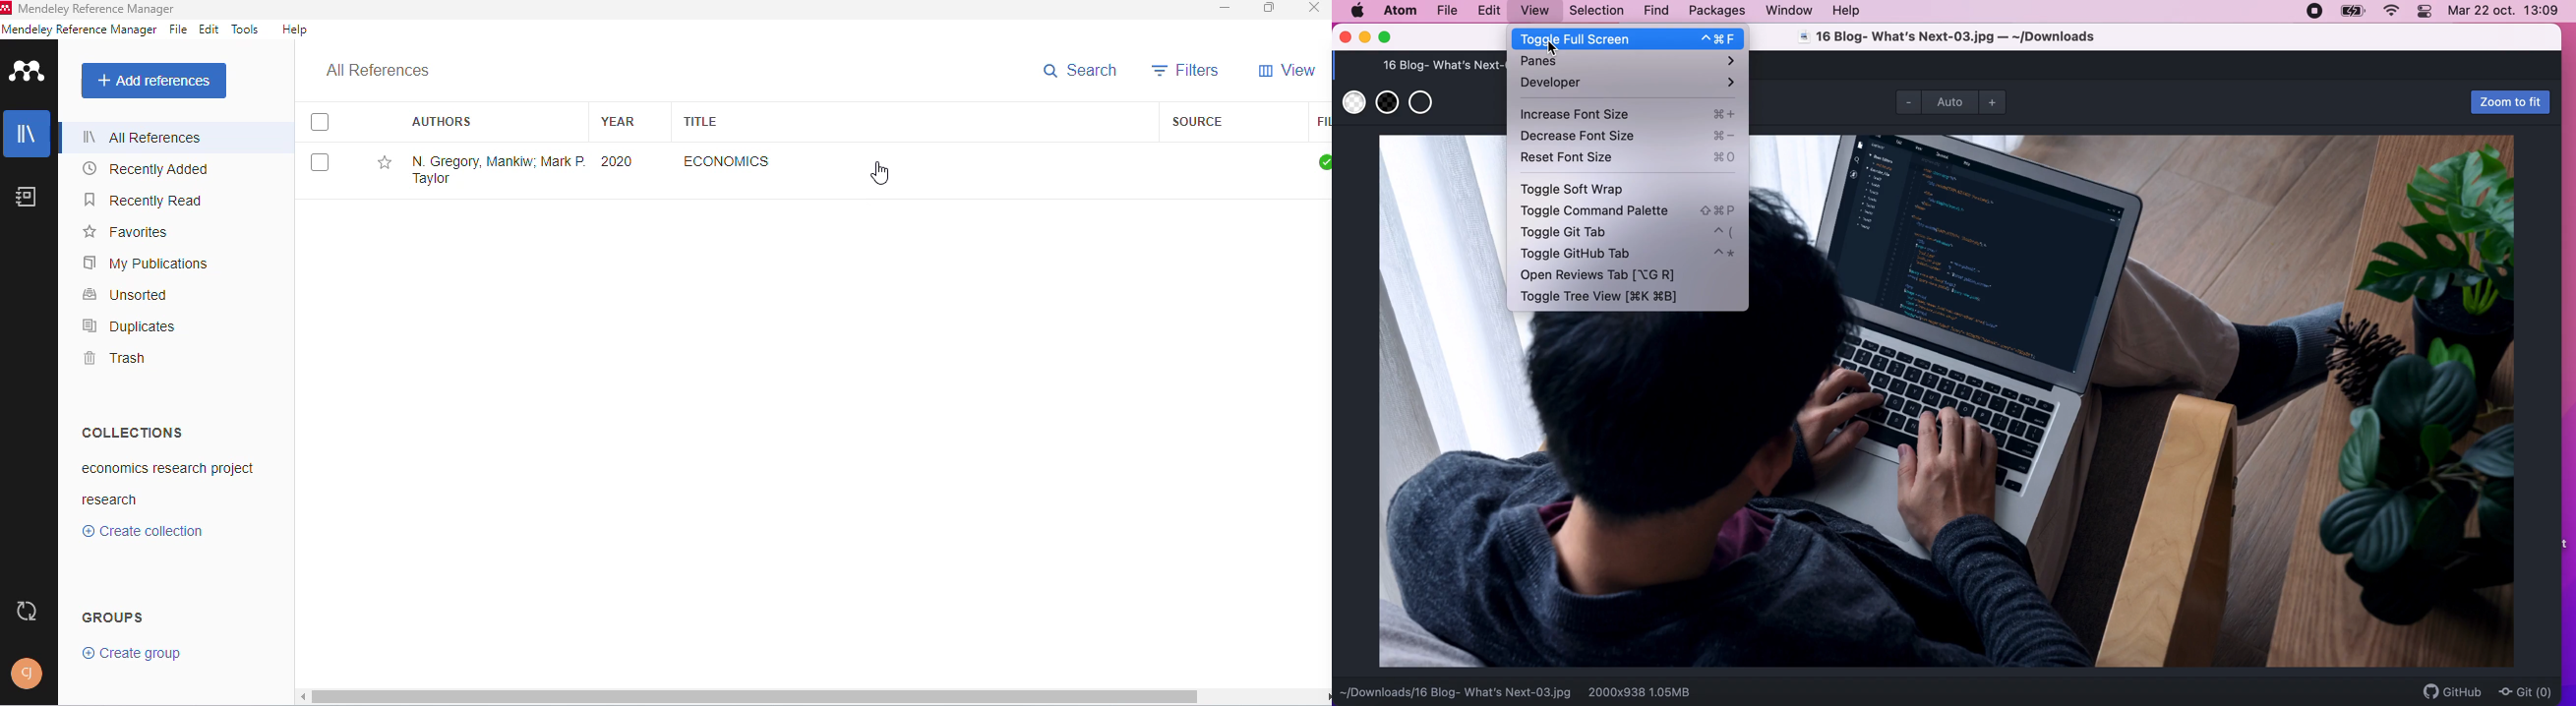 The height and width of the screenshot is (728, 2576). I want to click on toggle full screen, so click(1629, 40).